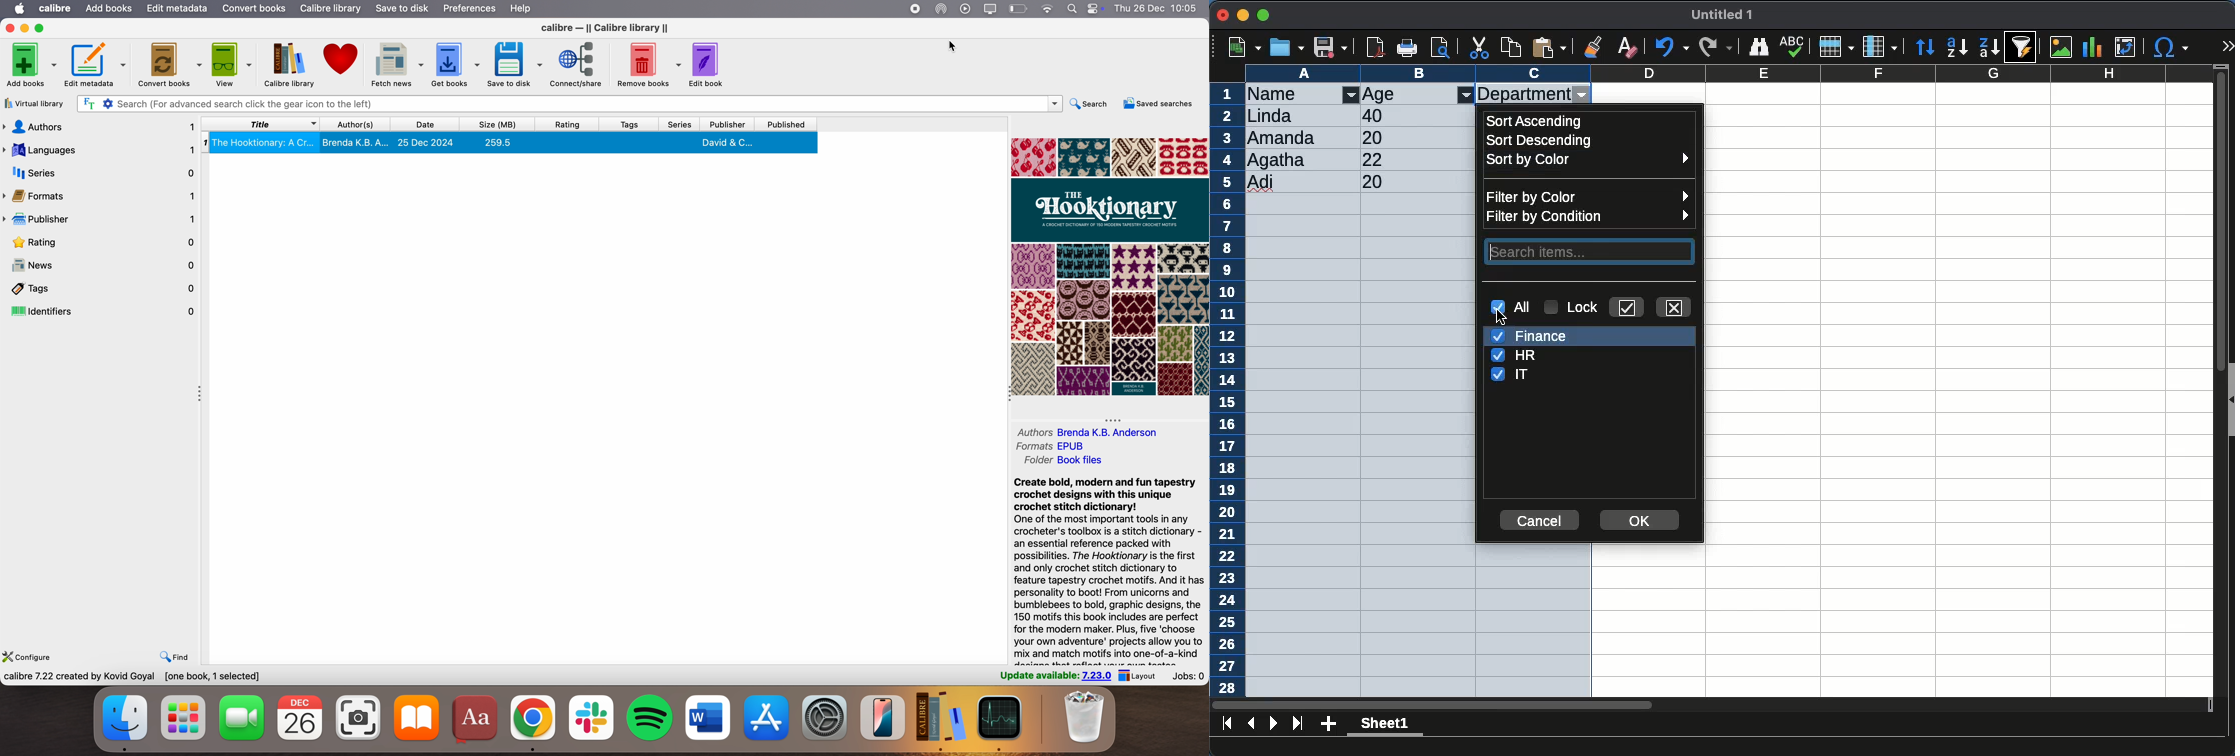 This screenshot has height=756, width=2240. I want to click on save, so click(1331, 47).